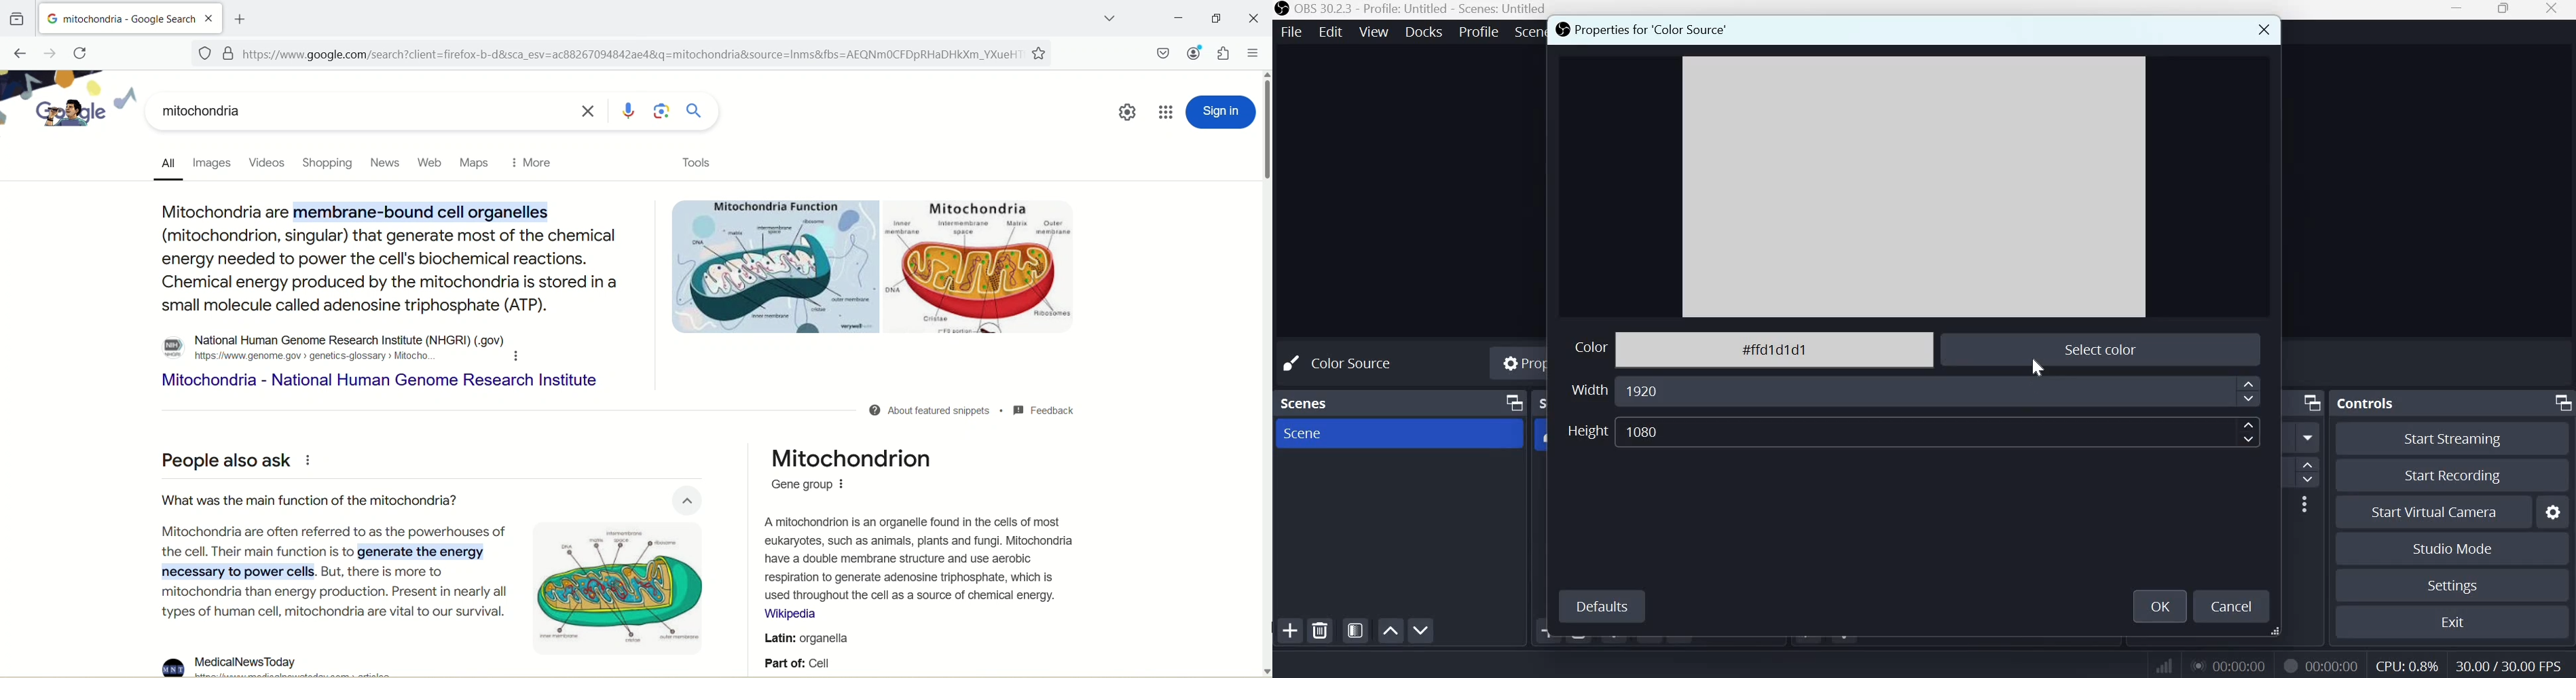  What do you see at coordinates (1375, 31) in the screenshot?
I see `View` at bounding box center [1375, 31].